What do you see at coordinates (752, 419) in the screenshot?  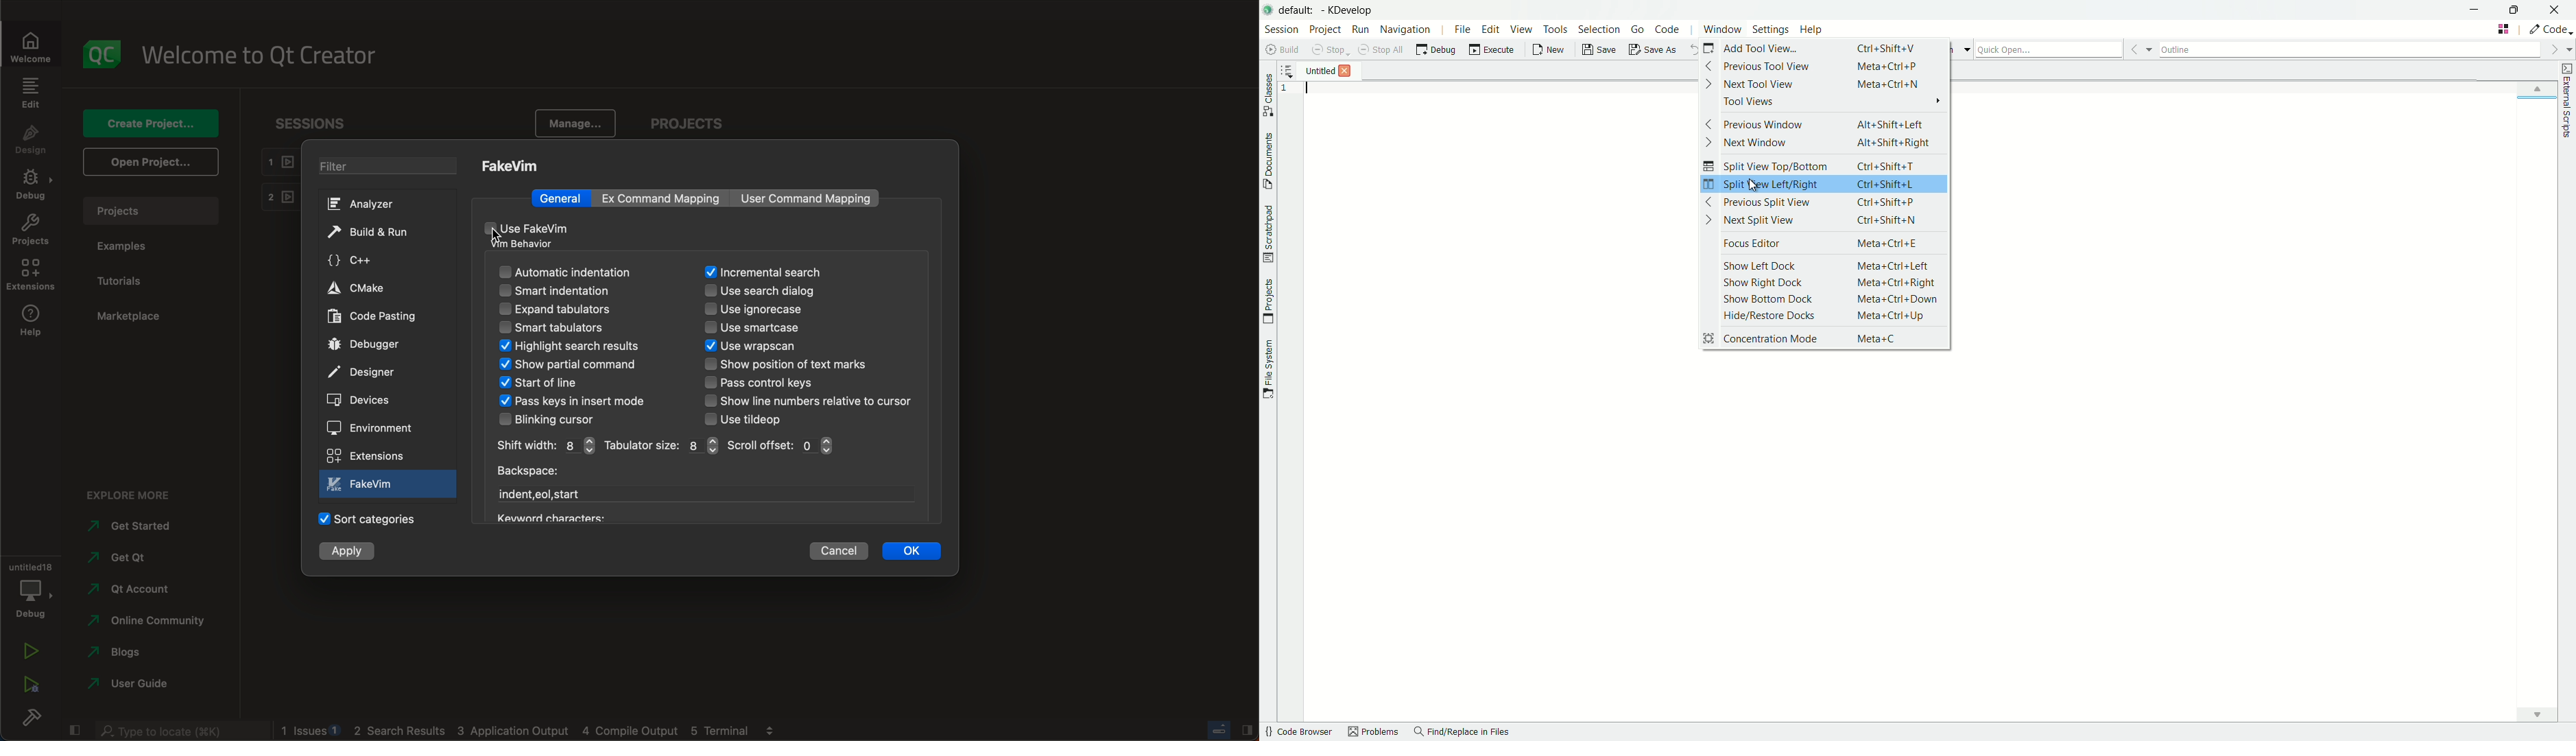 I see `tiledop` at bounding box center [752, 419].